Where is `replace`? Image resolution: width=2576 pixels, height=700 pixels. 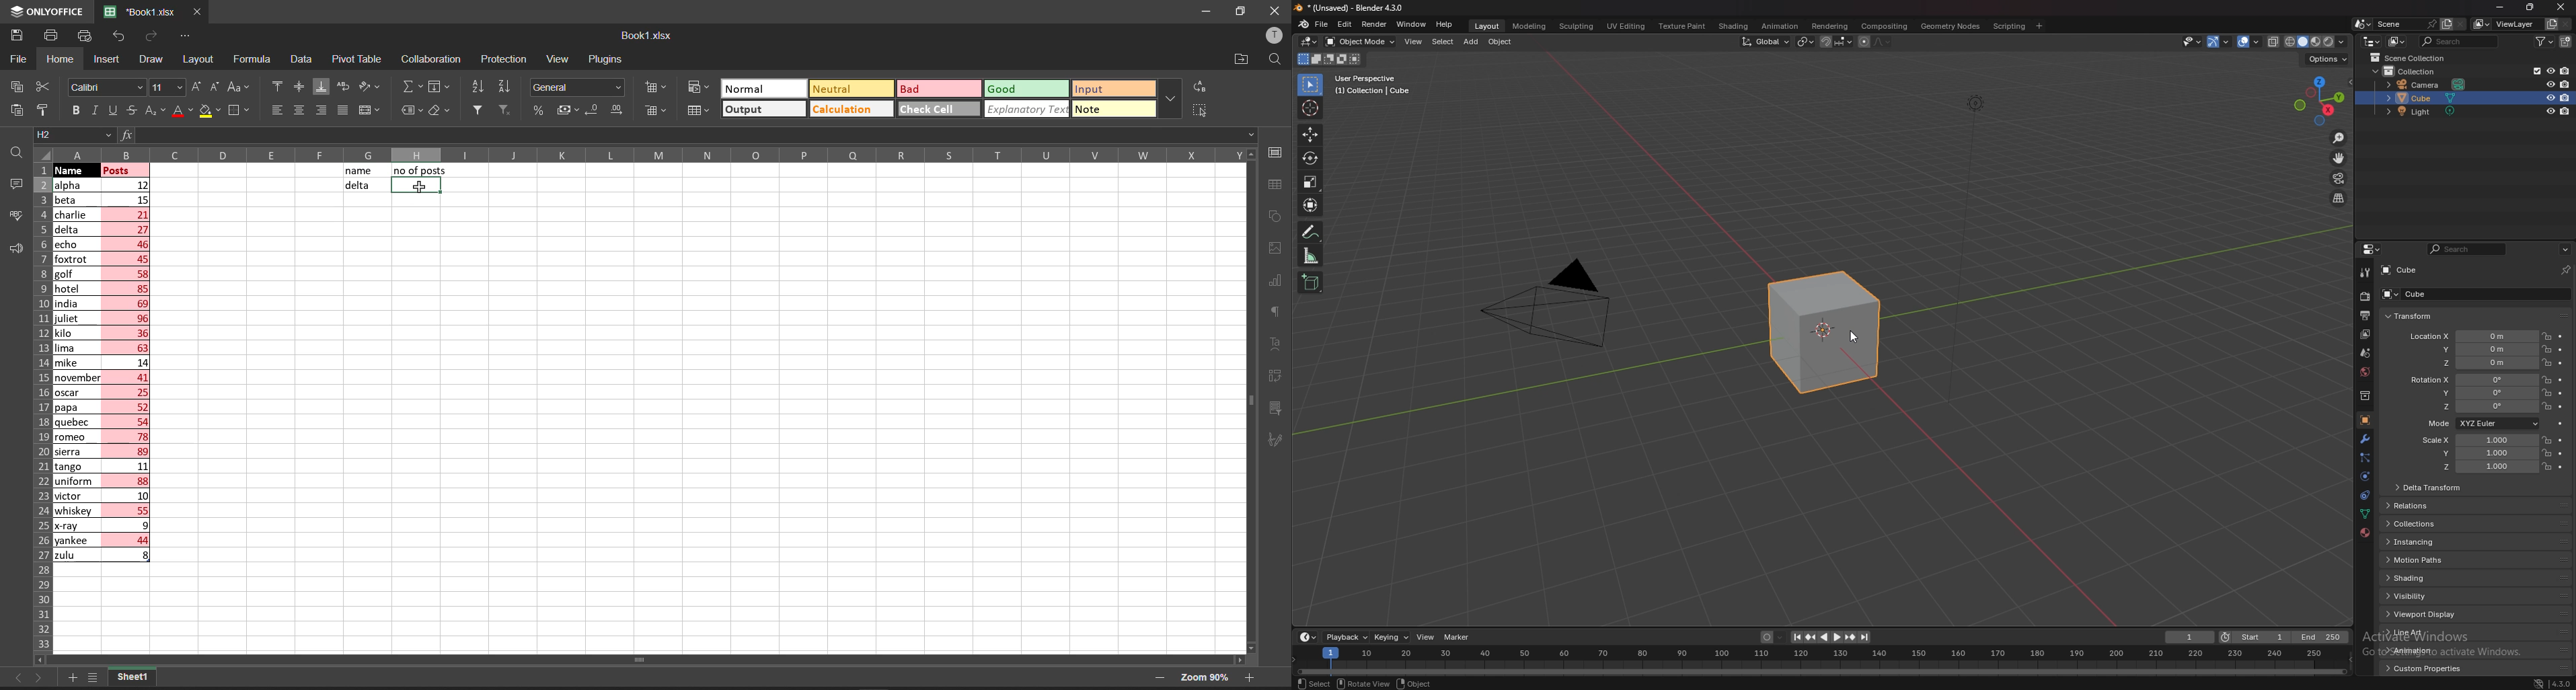
replace is located at coordinates (1201, 86).